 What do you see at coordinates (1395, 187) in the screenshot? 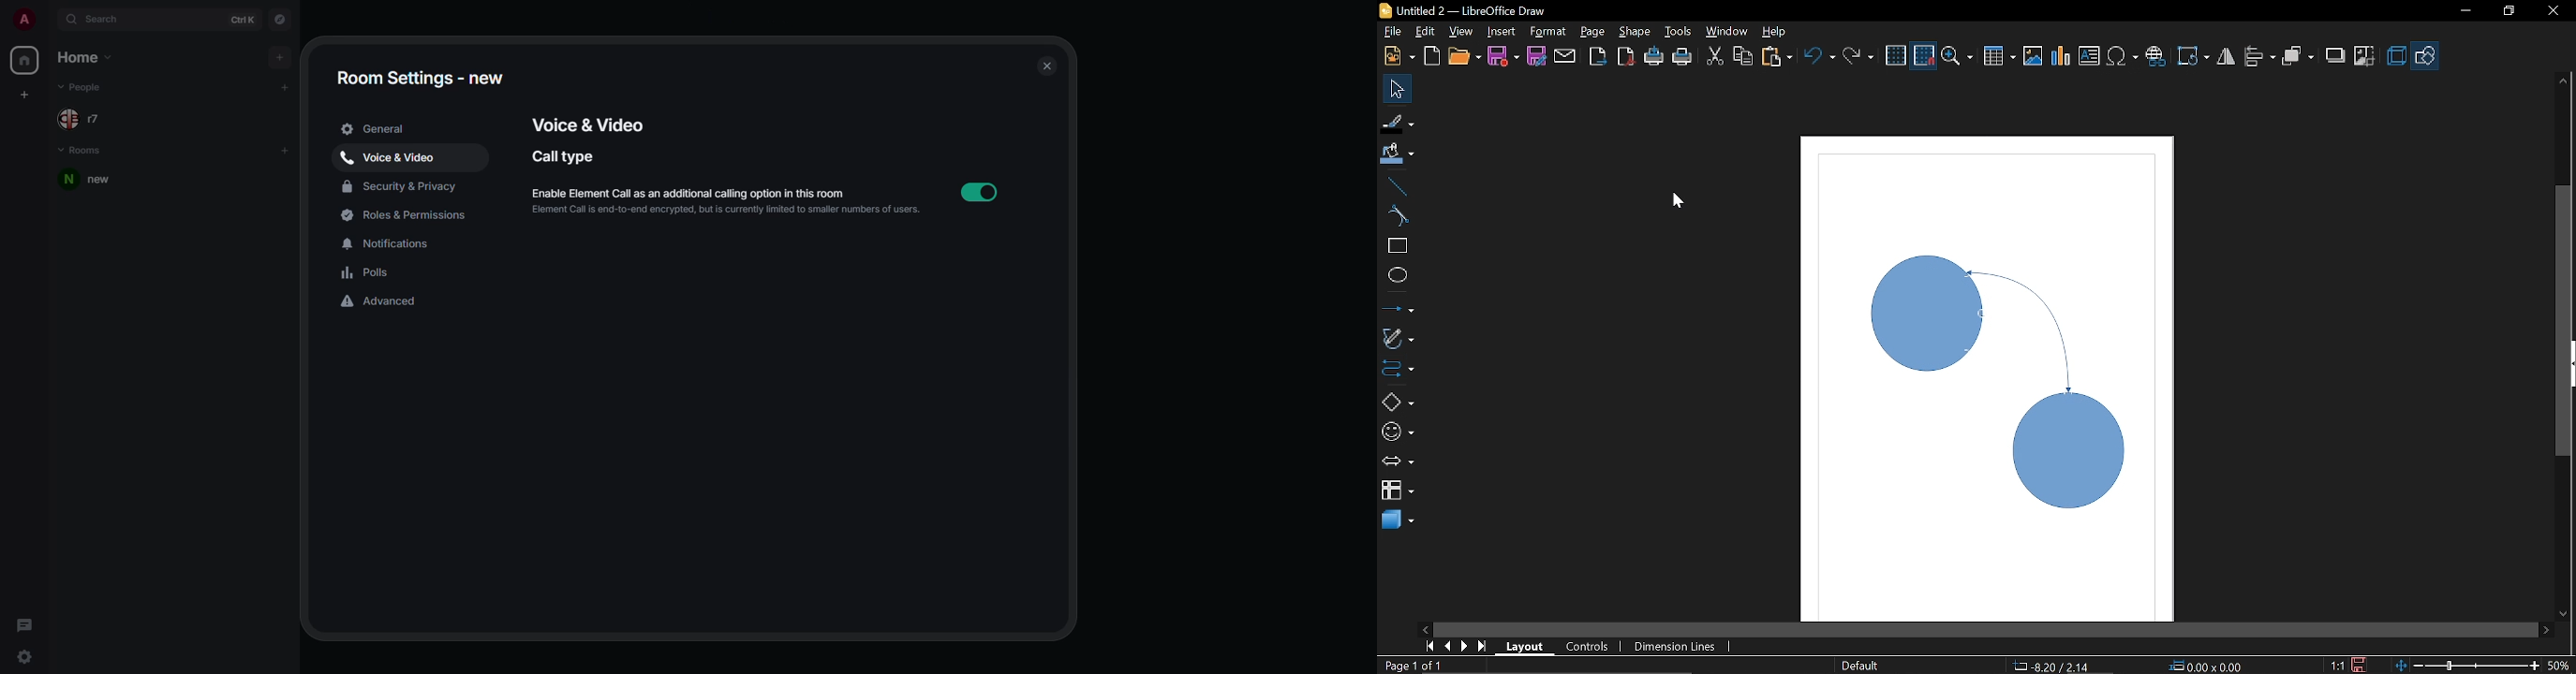
I see `Line` at bounding box center [1395, 187].